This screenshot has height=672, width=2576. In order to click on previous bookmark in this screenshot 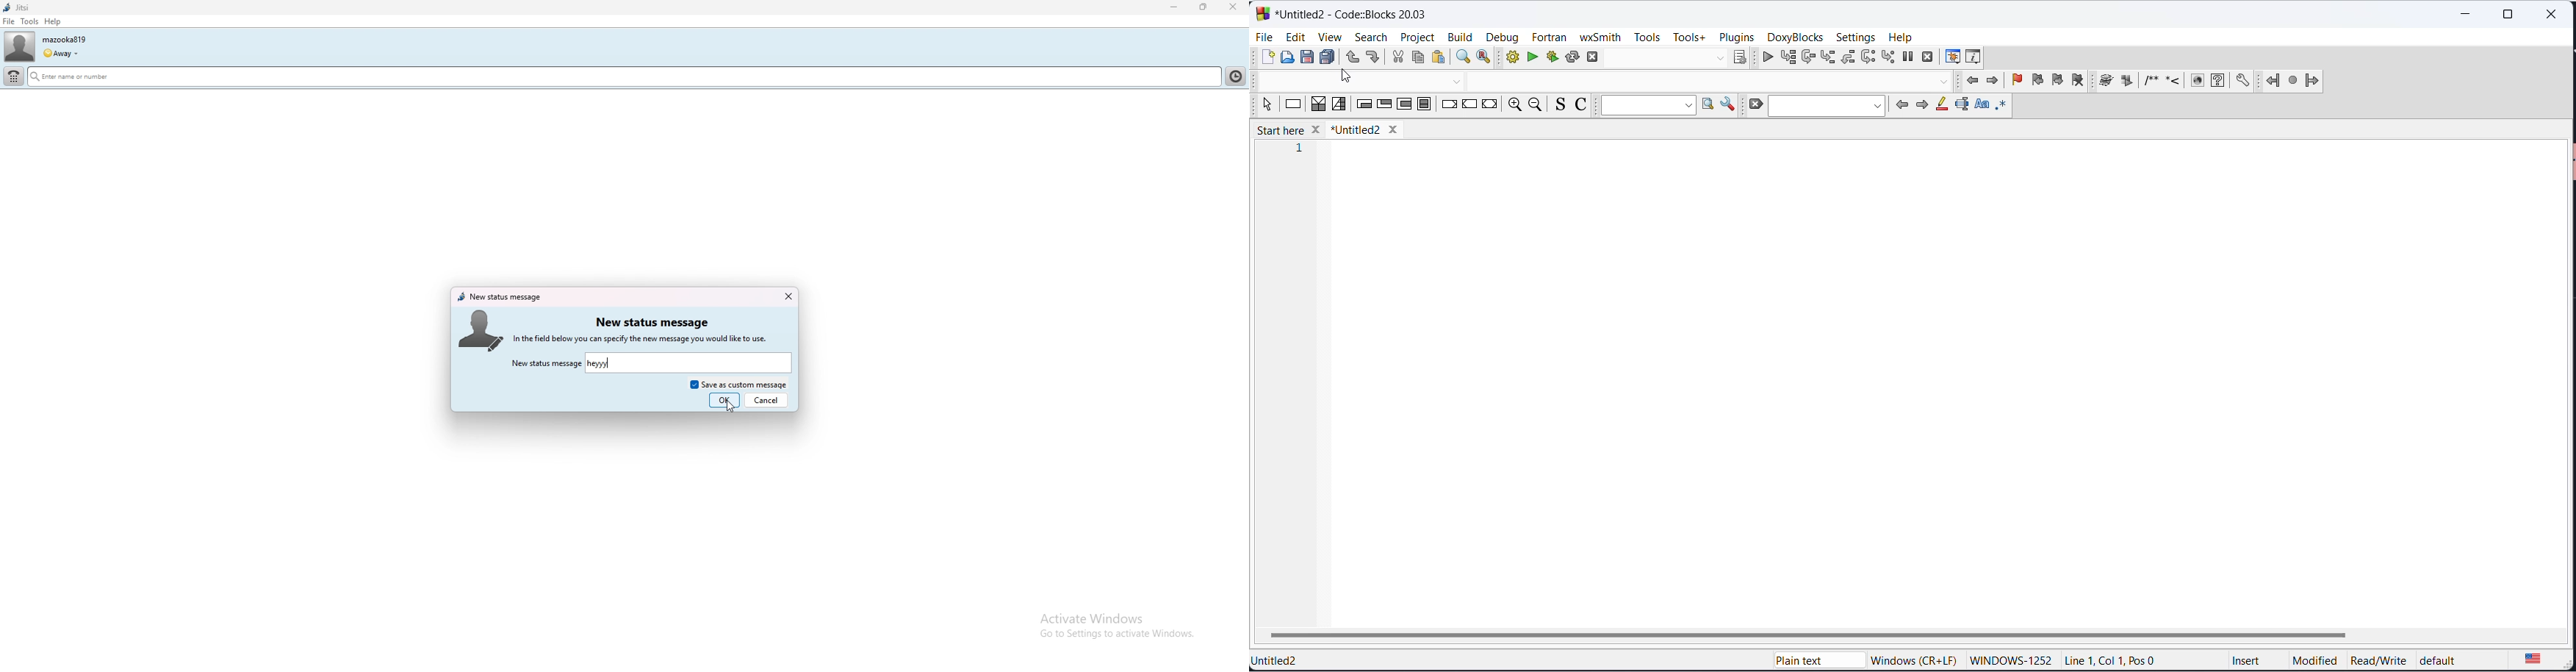, I will do `click(2035, 82)`.